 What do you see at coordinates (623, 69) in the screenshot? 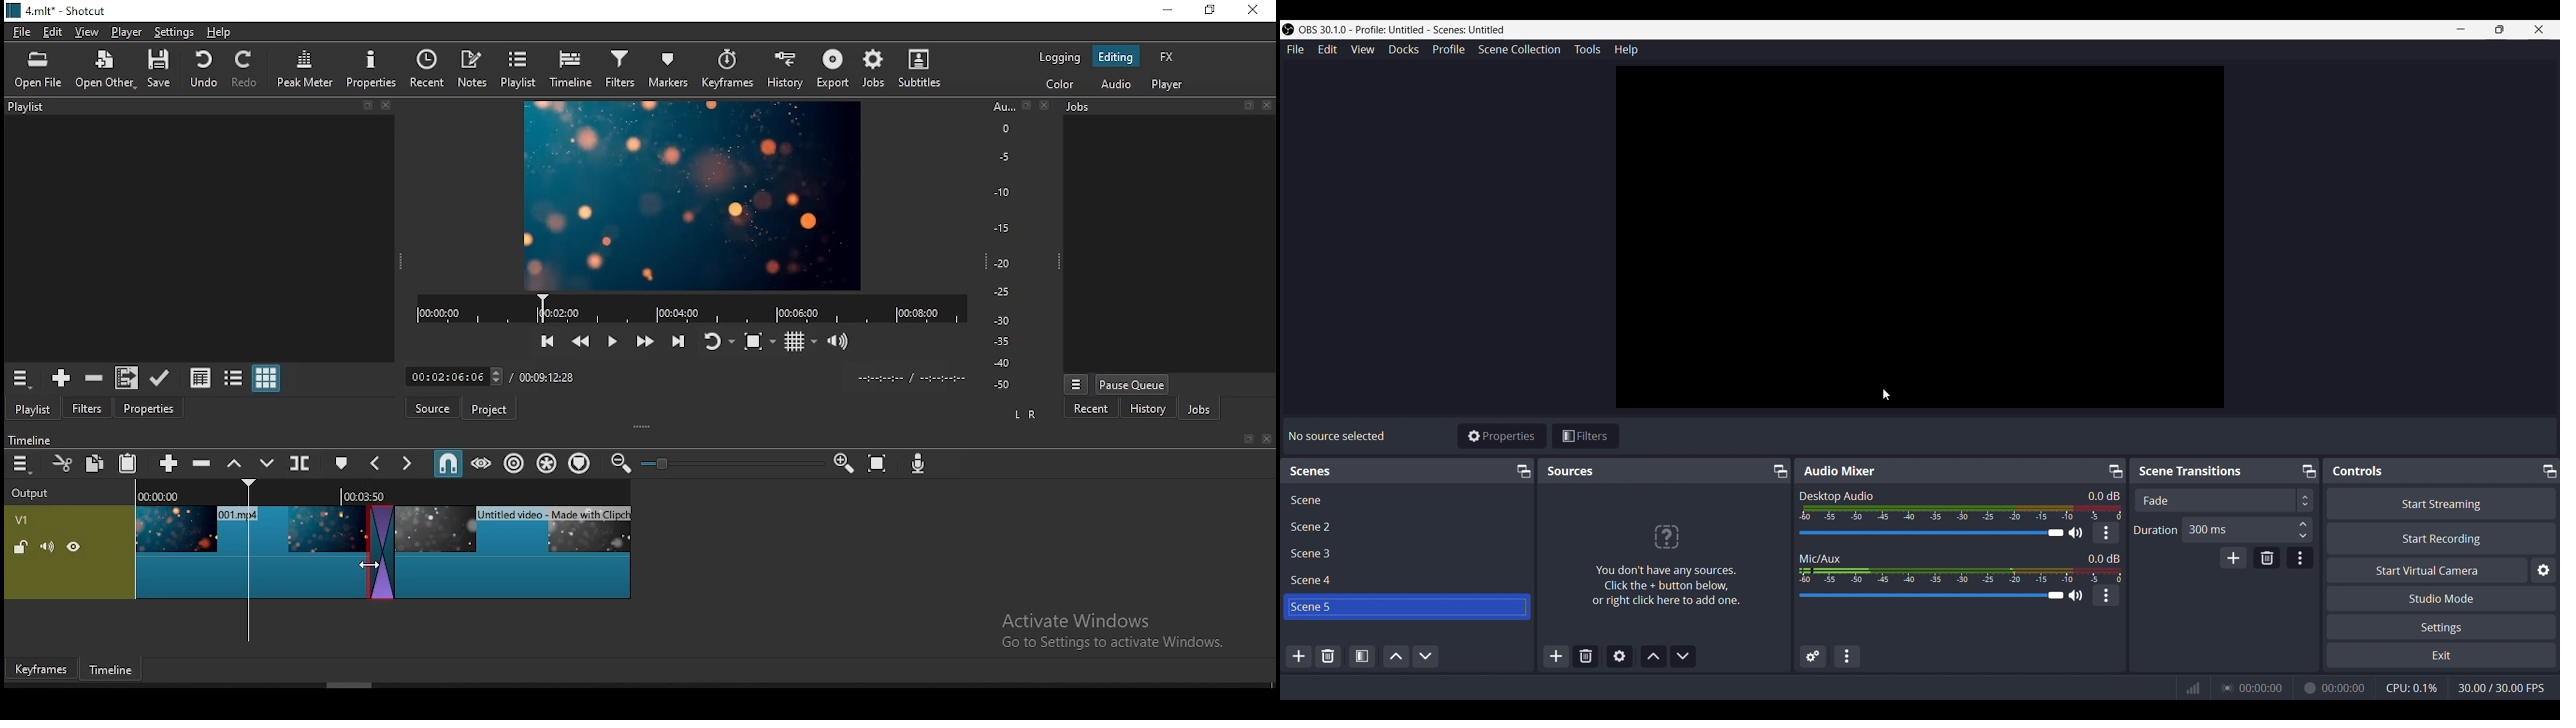
I see `filters` at bounding box center [623, 69].